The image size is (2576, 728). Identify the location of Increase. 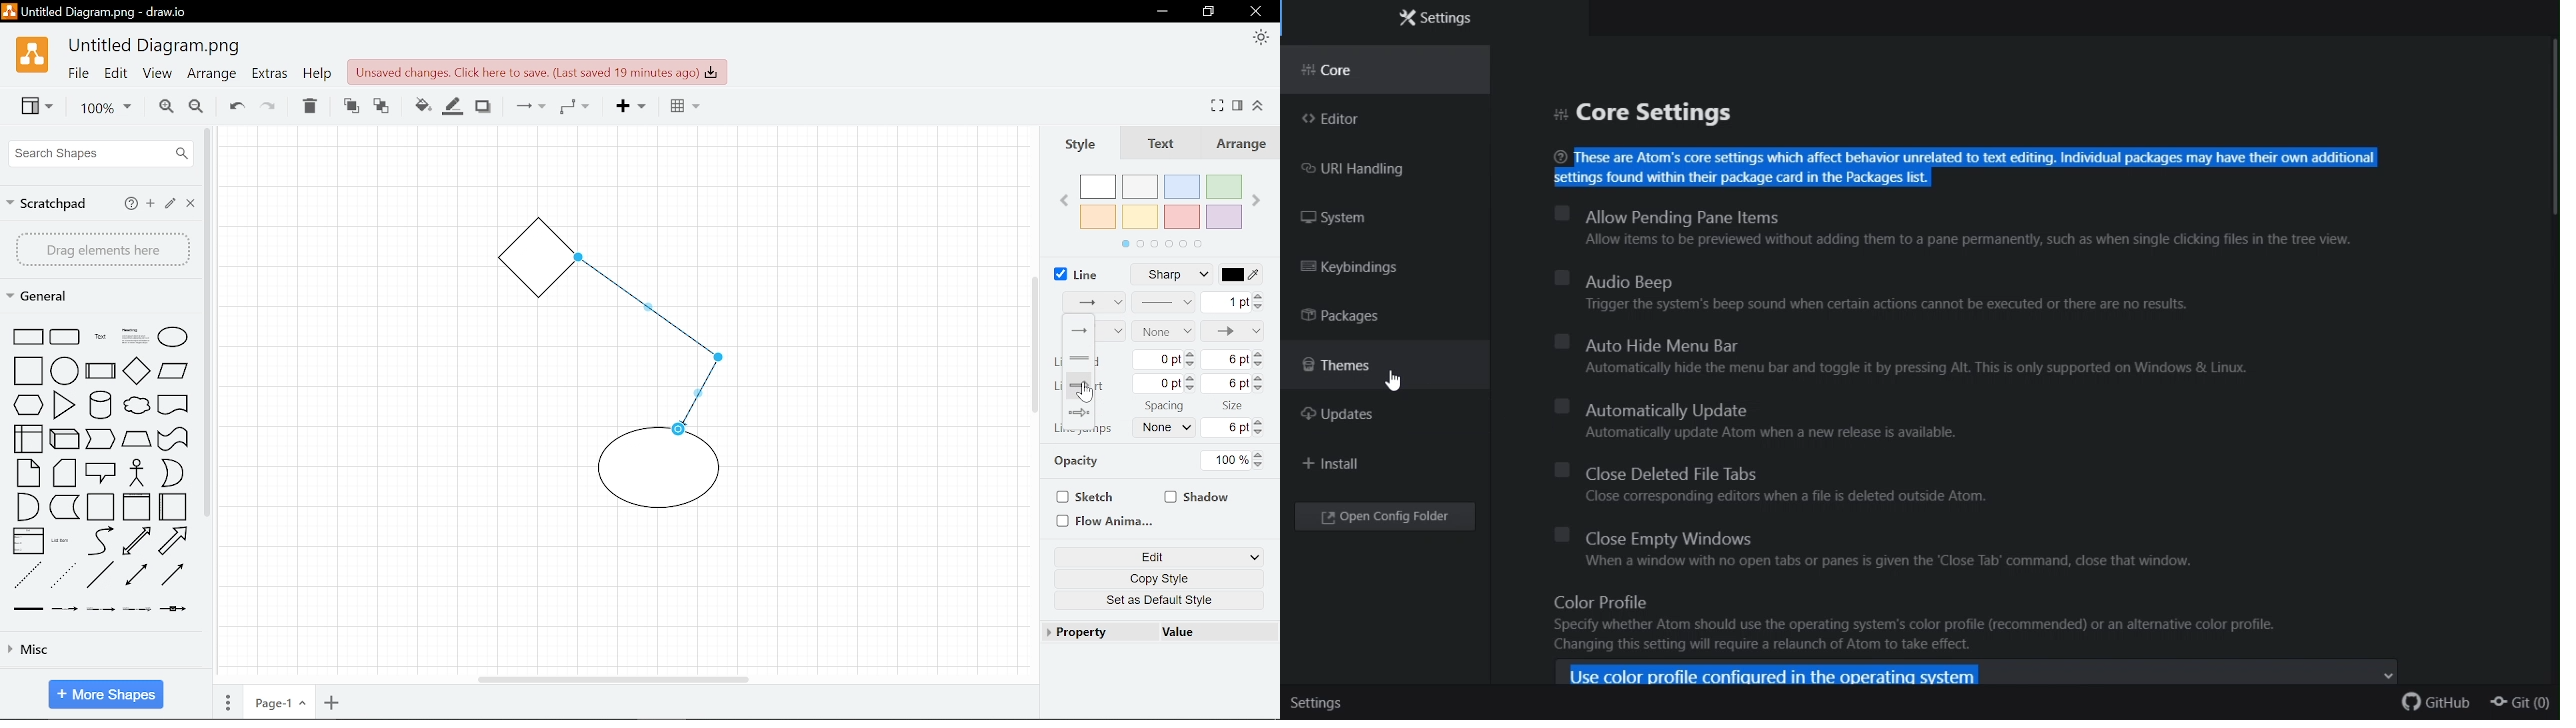
(1258, 355).